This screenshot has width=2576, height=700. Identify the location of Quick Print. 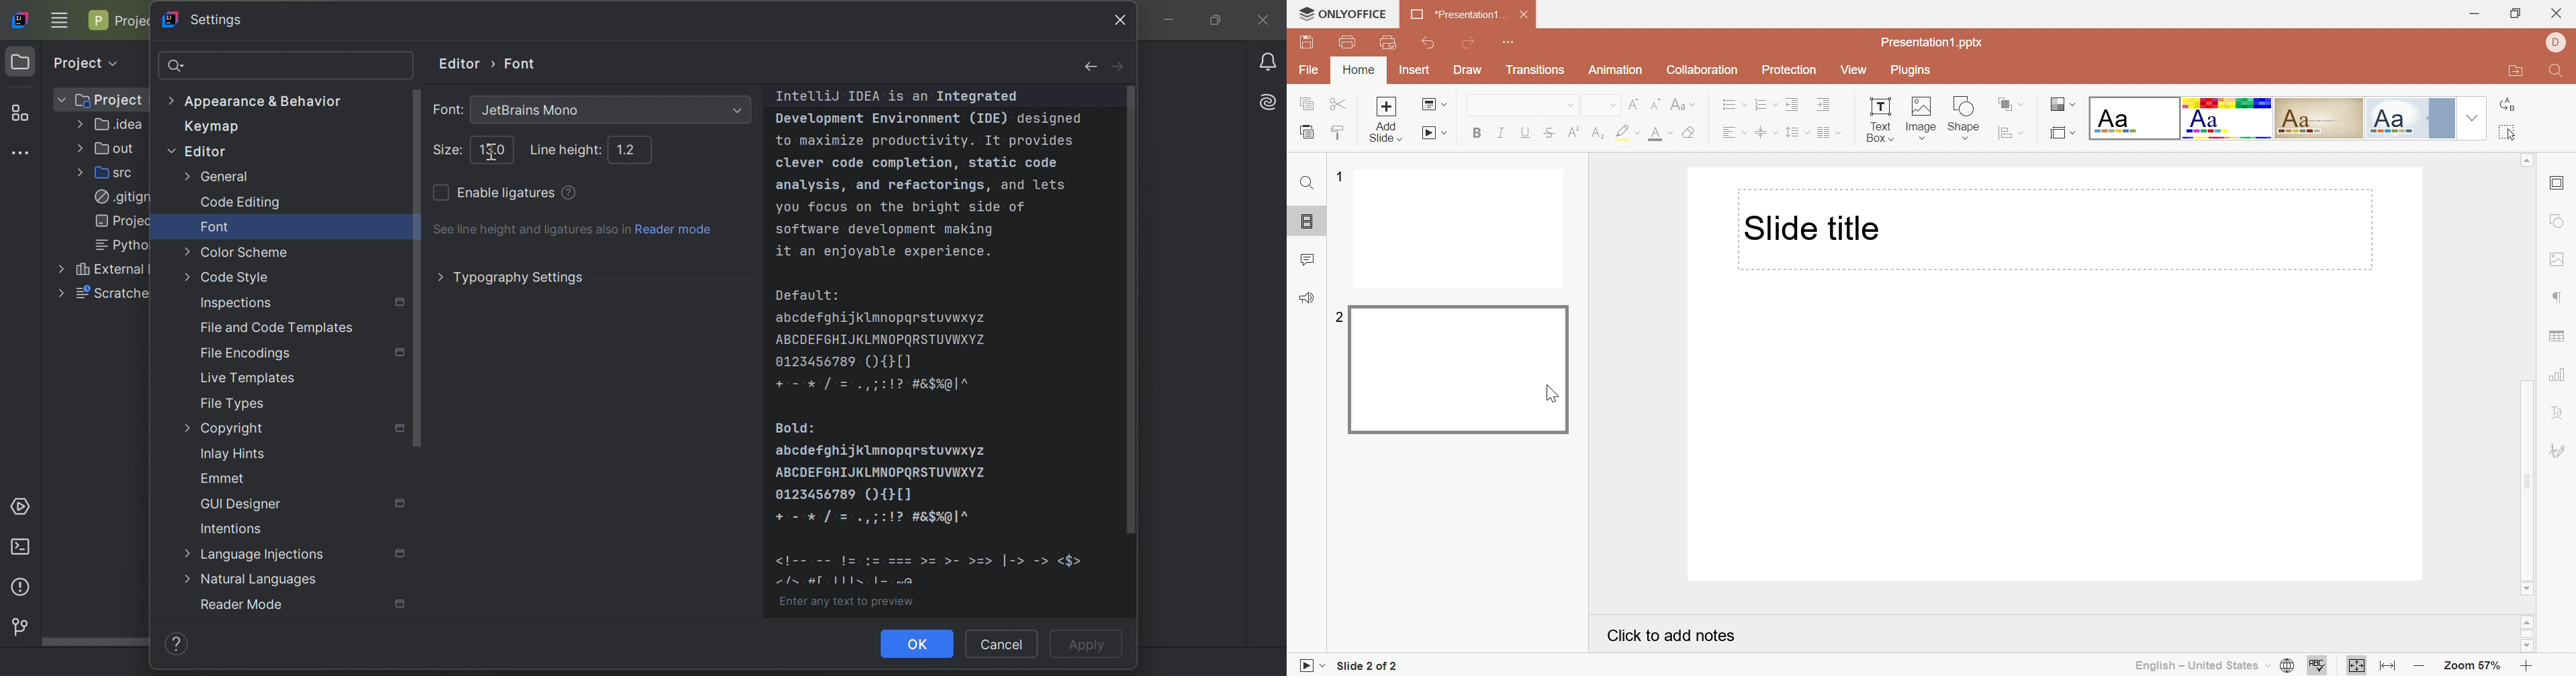
(1388, 42).